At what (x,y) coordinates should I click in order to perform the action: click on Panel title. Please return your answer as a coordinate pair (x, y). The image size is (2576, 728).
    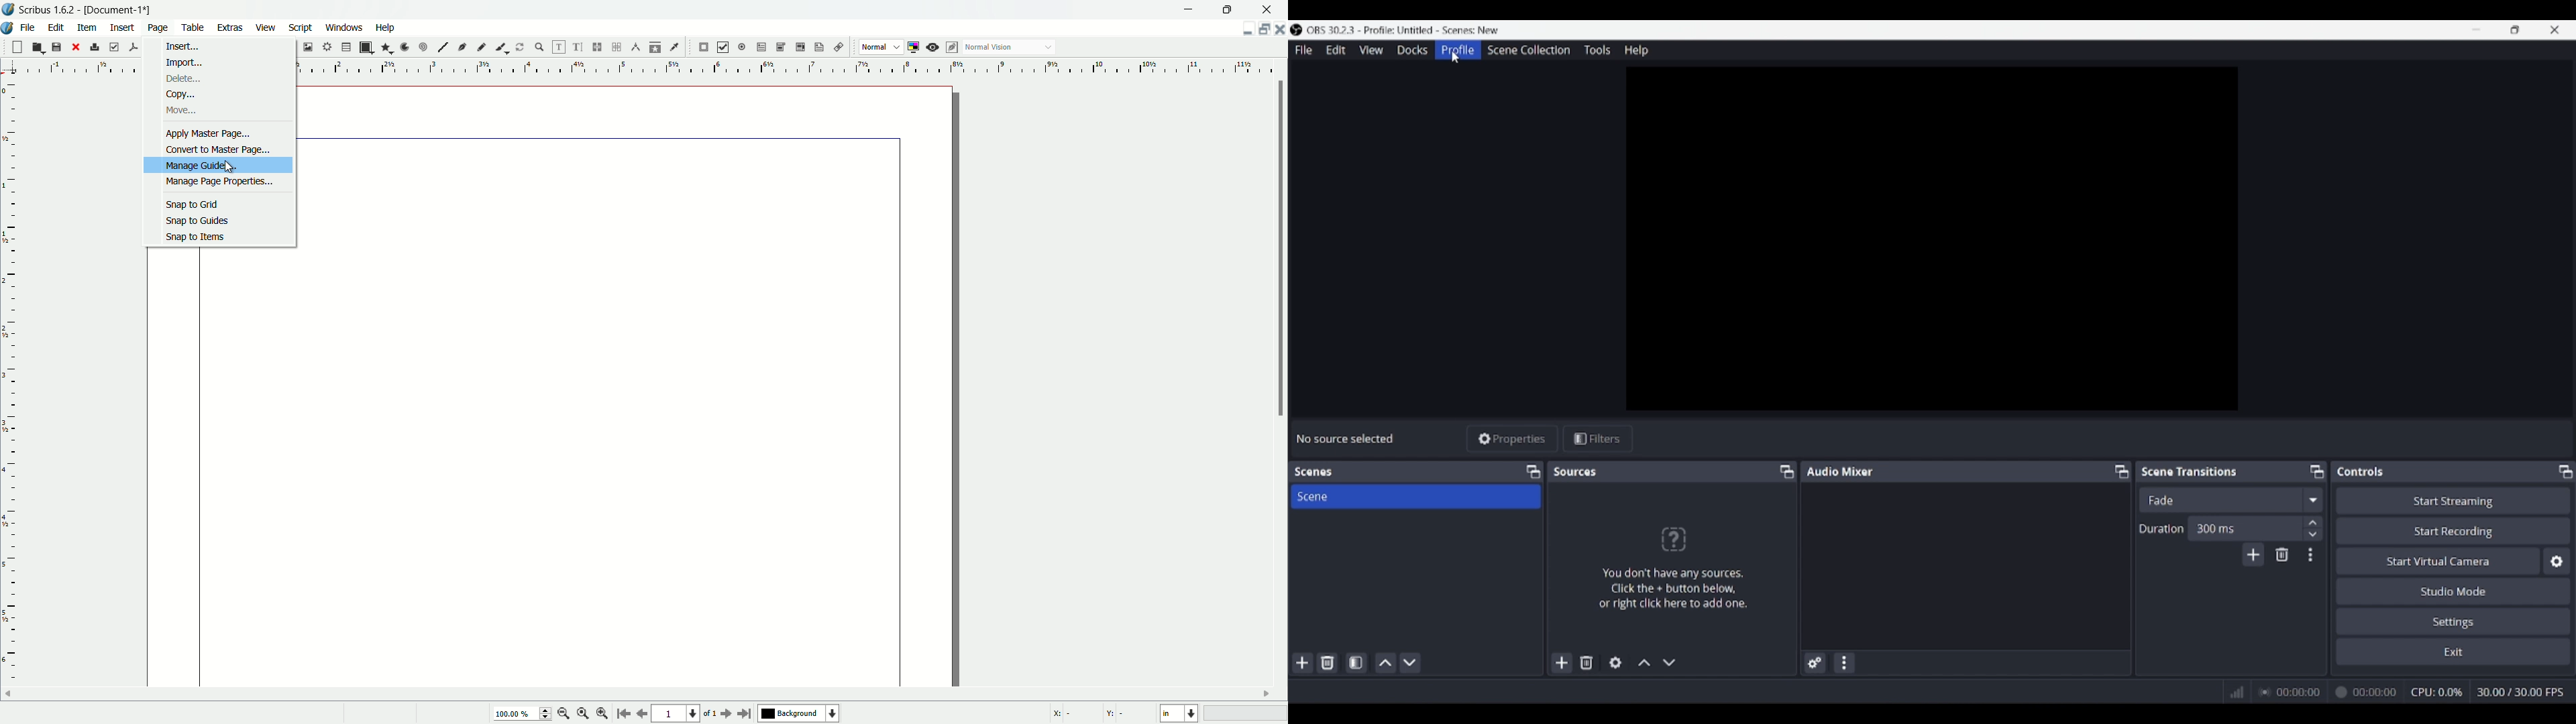
    Looking at the image, I should click on (1313, 472).